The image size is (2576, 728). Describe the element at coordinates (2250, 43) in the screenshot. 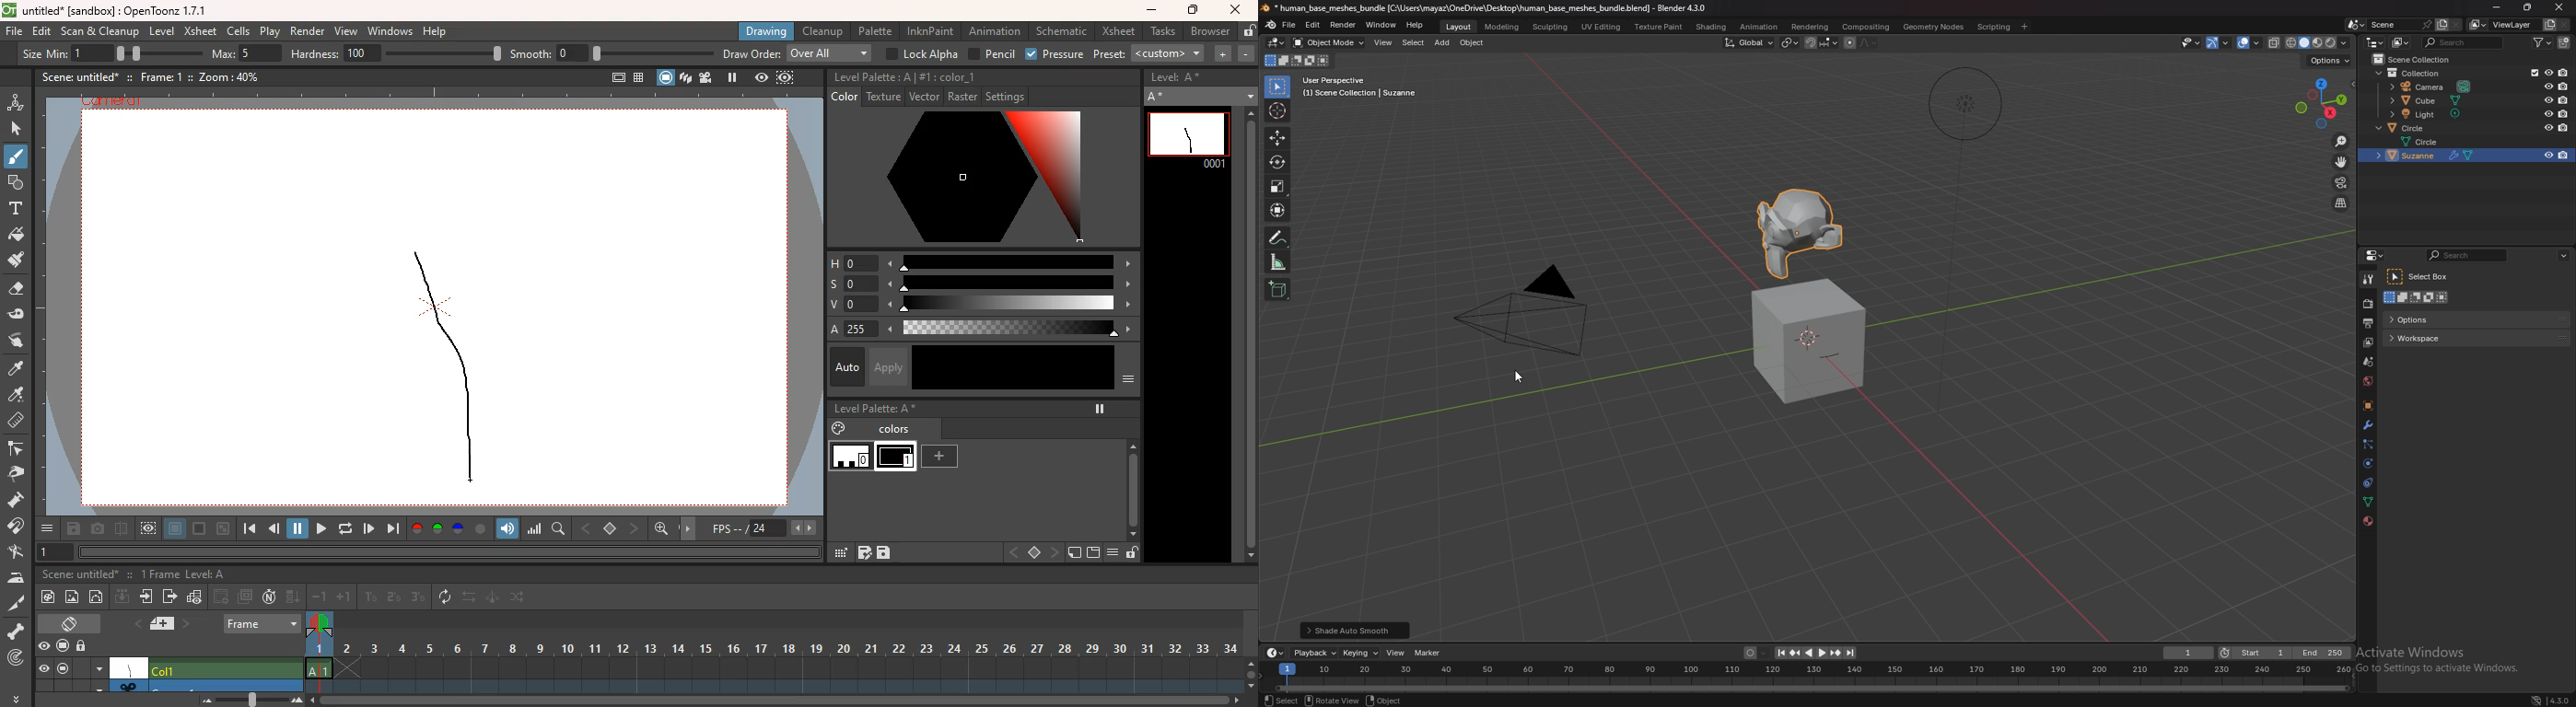

I see `overlays` at that location.